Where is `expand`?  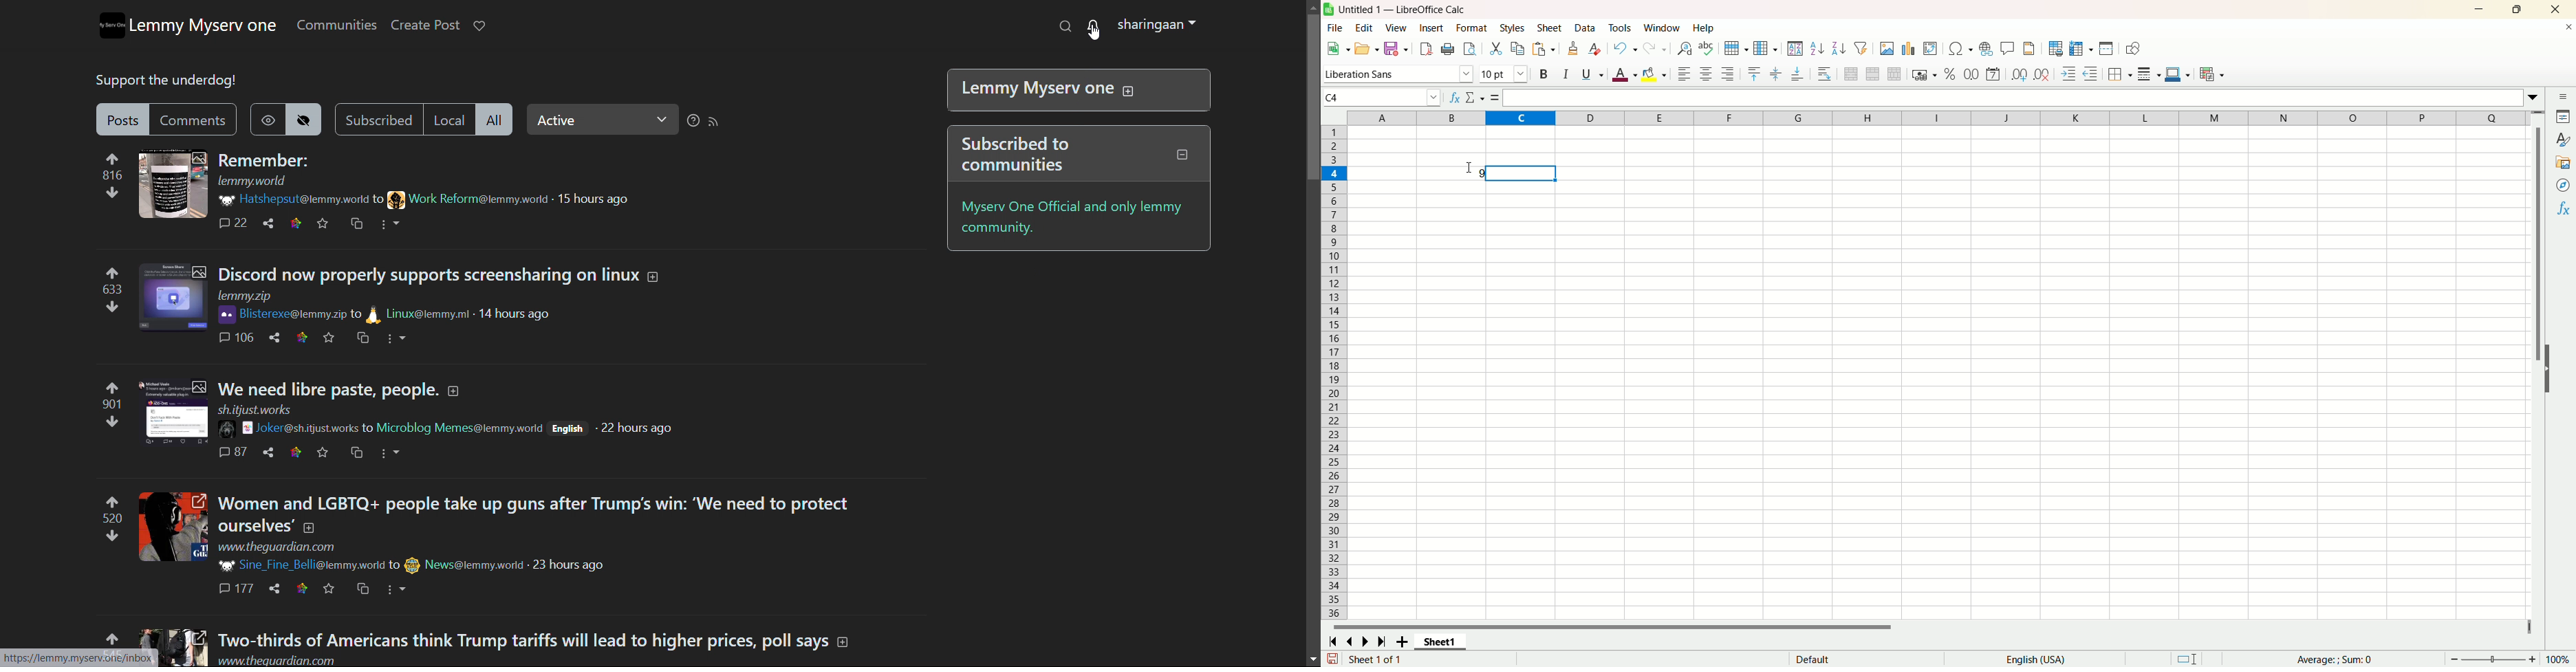 expand is located at coordinates (654, 277).